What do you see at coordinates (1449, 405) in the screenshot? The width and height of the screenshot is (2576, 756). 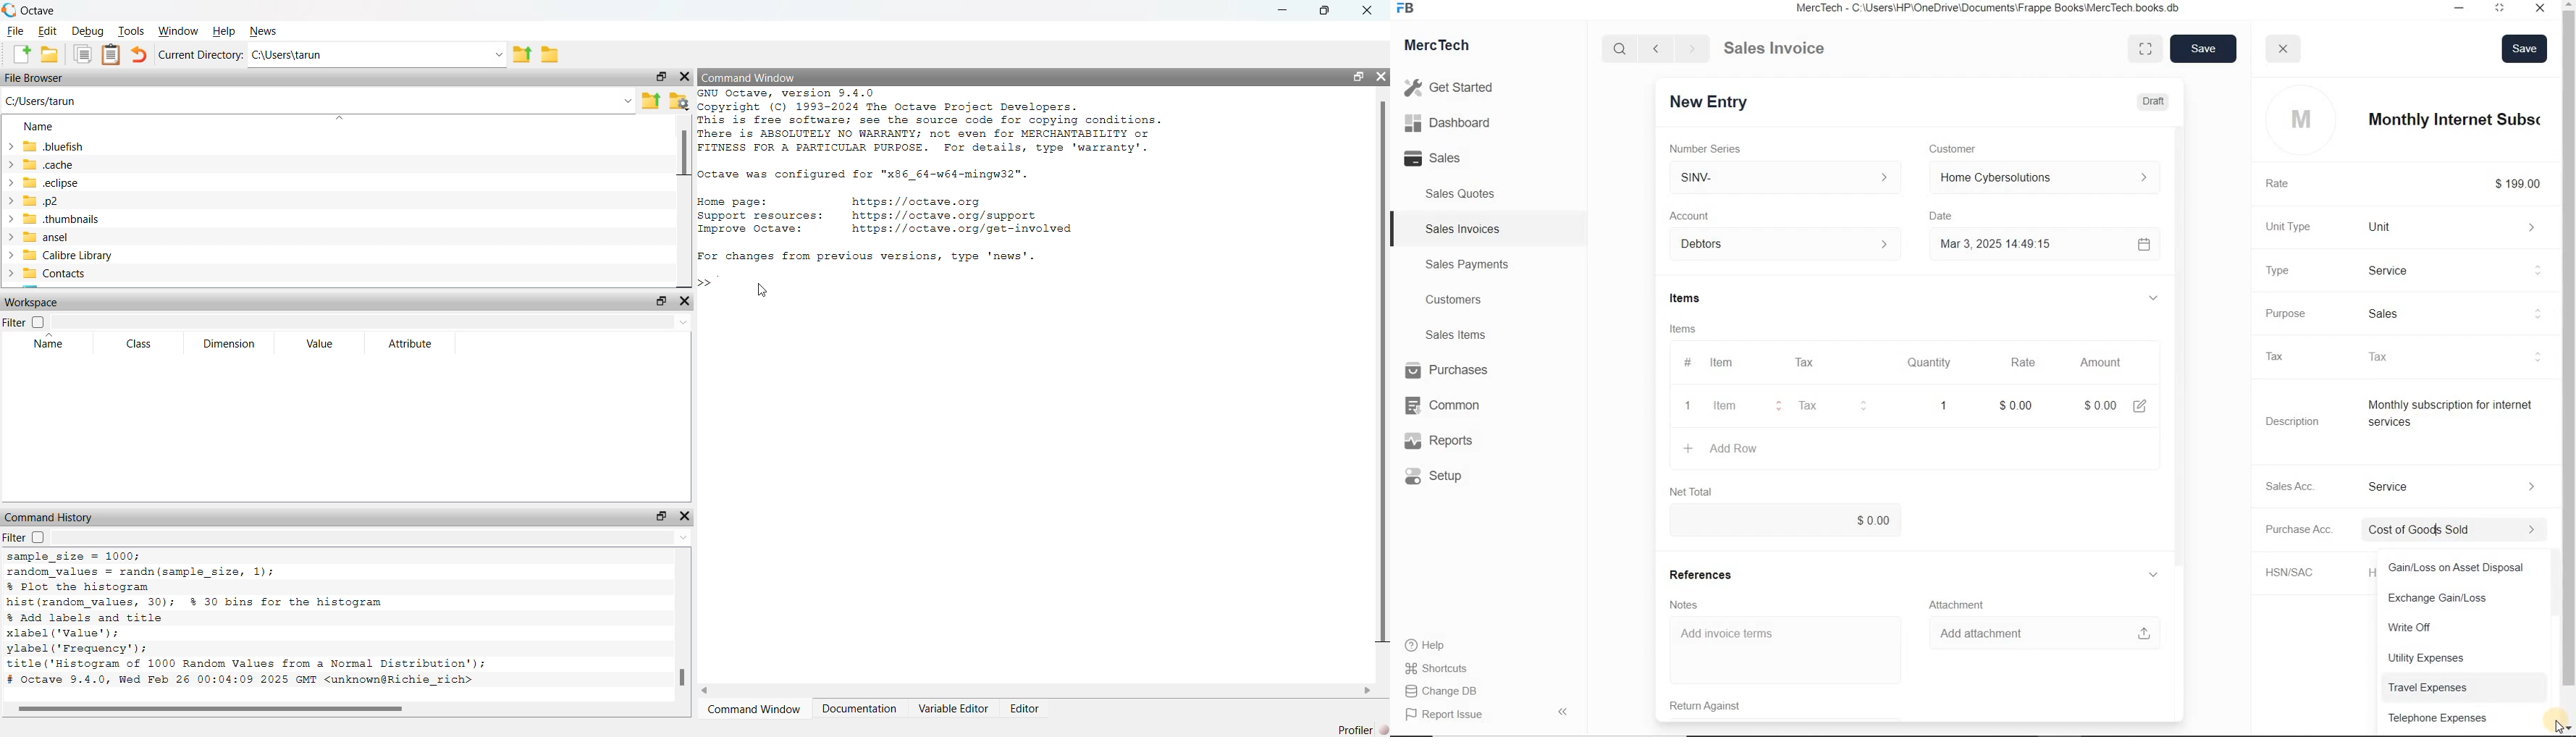 I see `Common` at bounding box center [1449, 405].